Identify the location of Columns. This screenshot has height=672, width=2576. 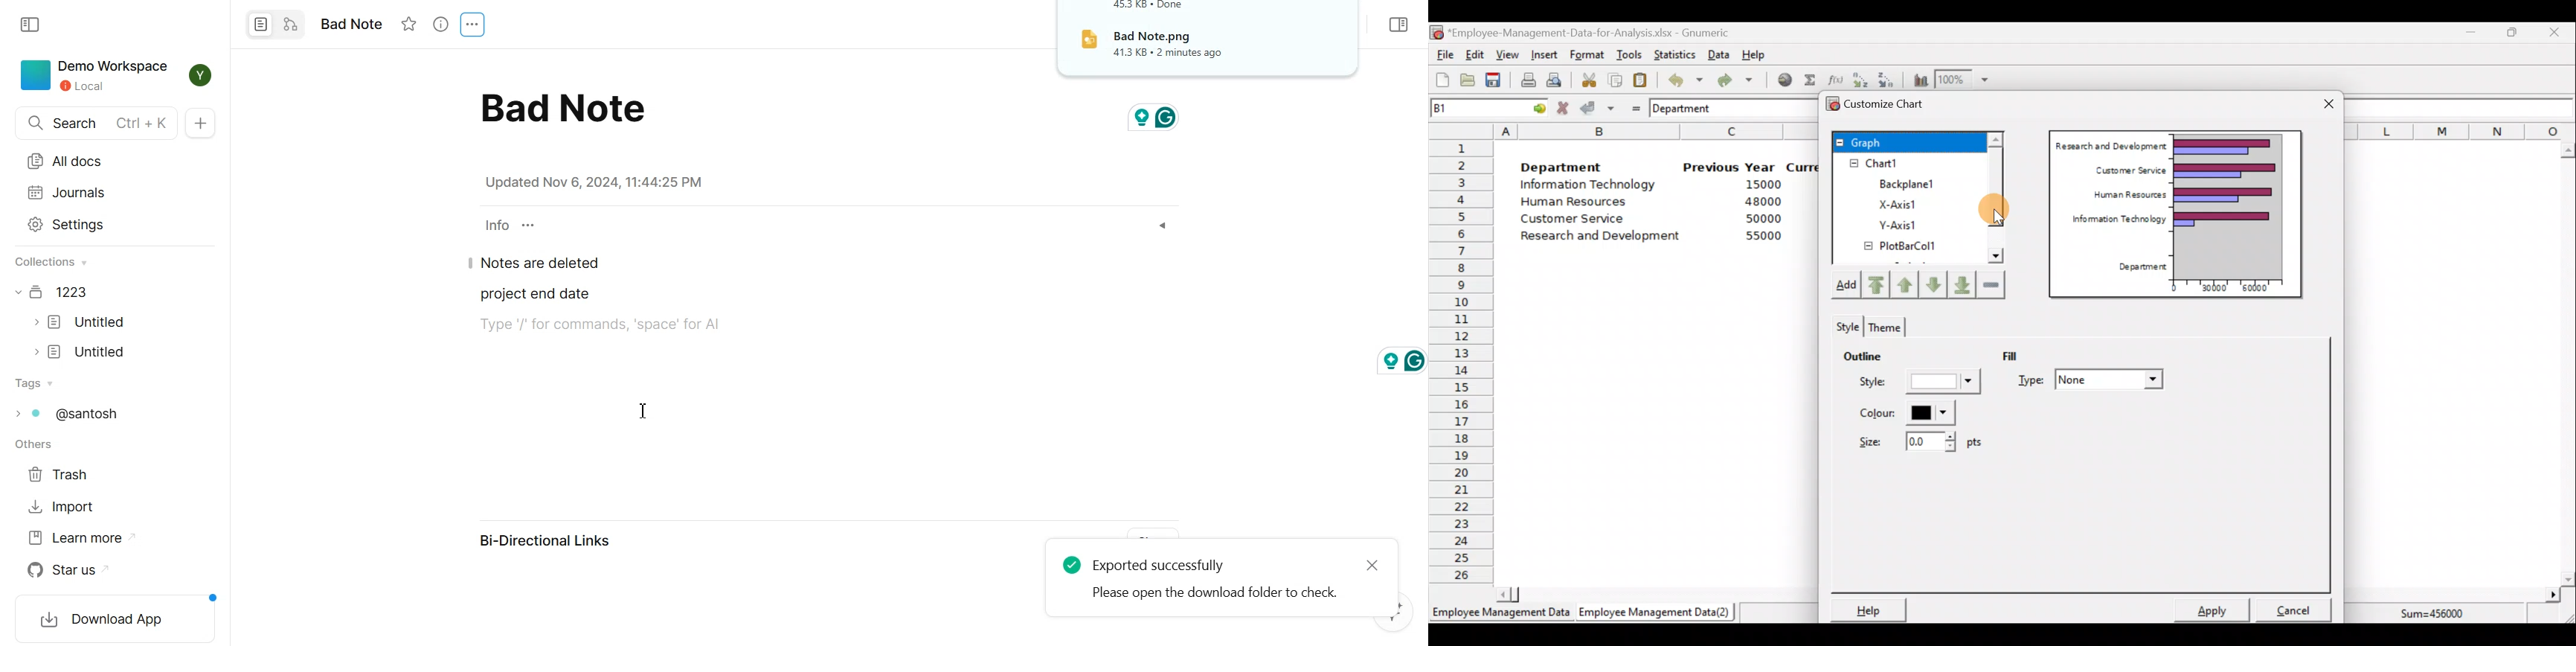
(2460, 130).